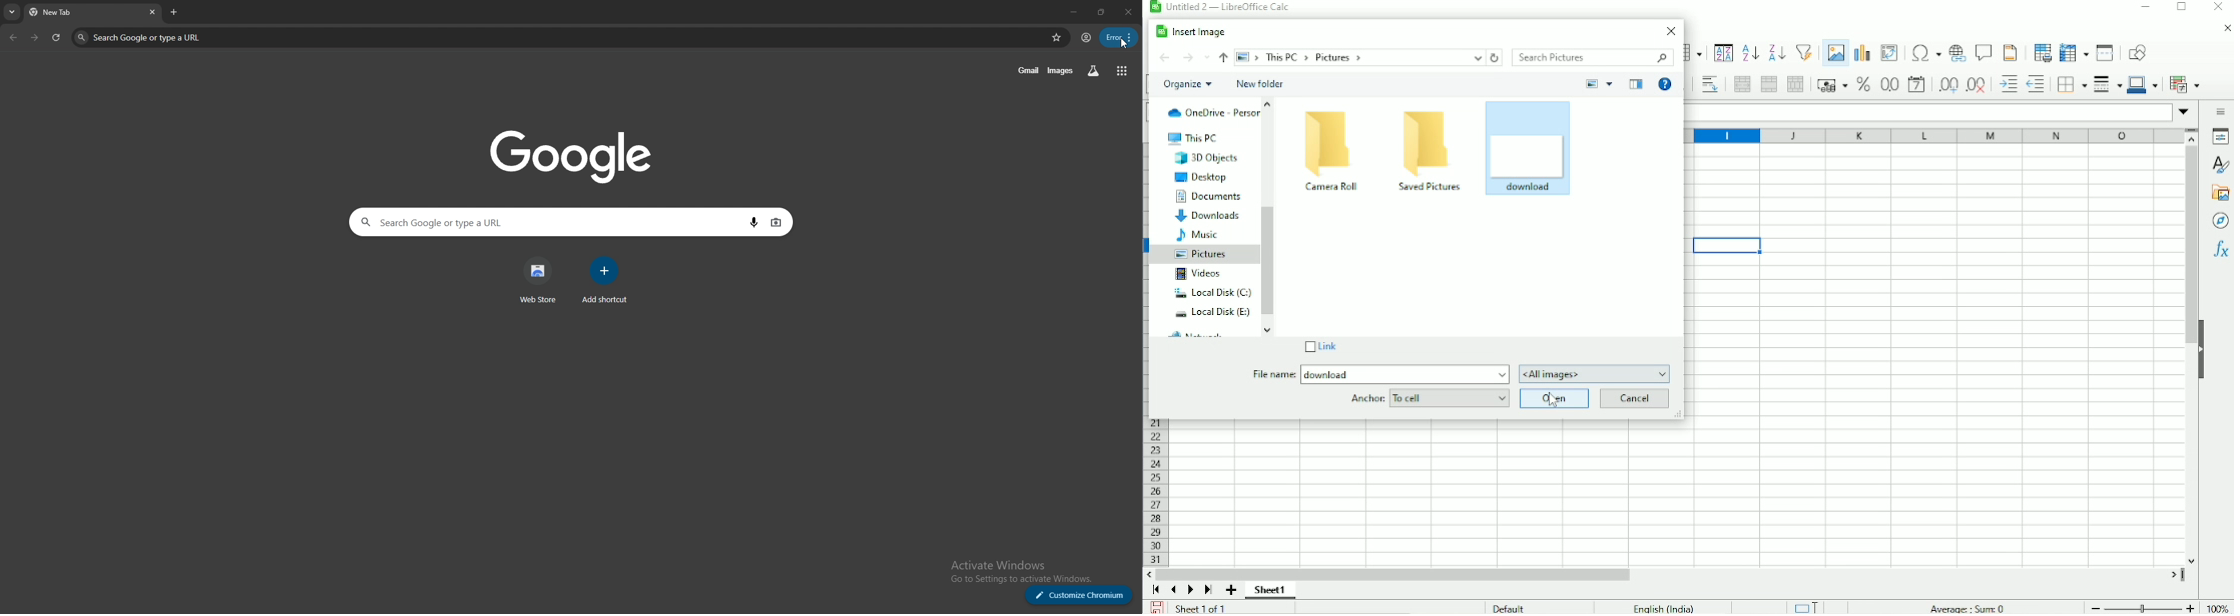 The width and height of the screenshot is (2240, 616). Describe the element at coordinates (12, 12) in the screenshot. I see `search tabs` at that location.